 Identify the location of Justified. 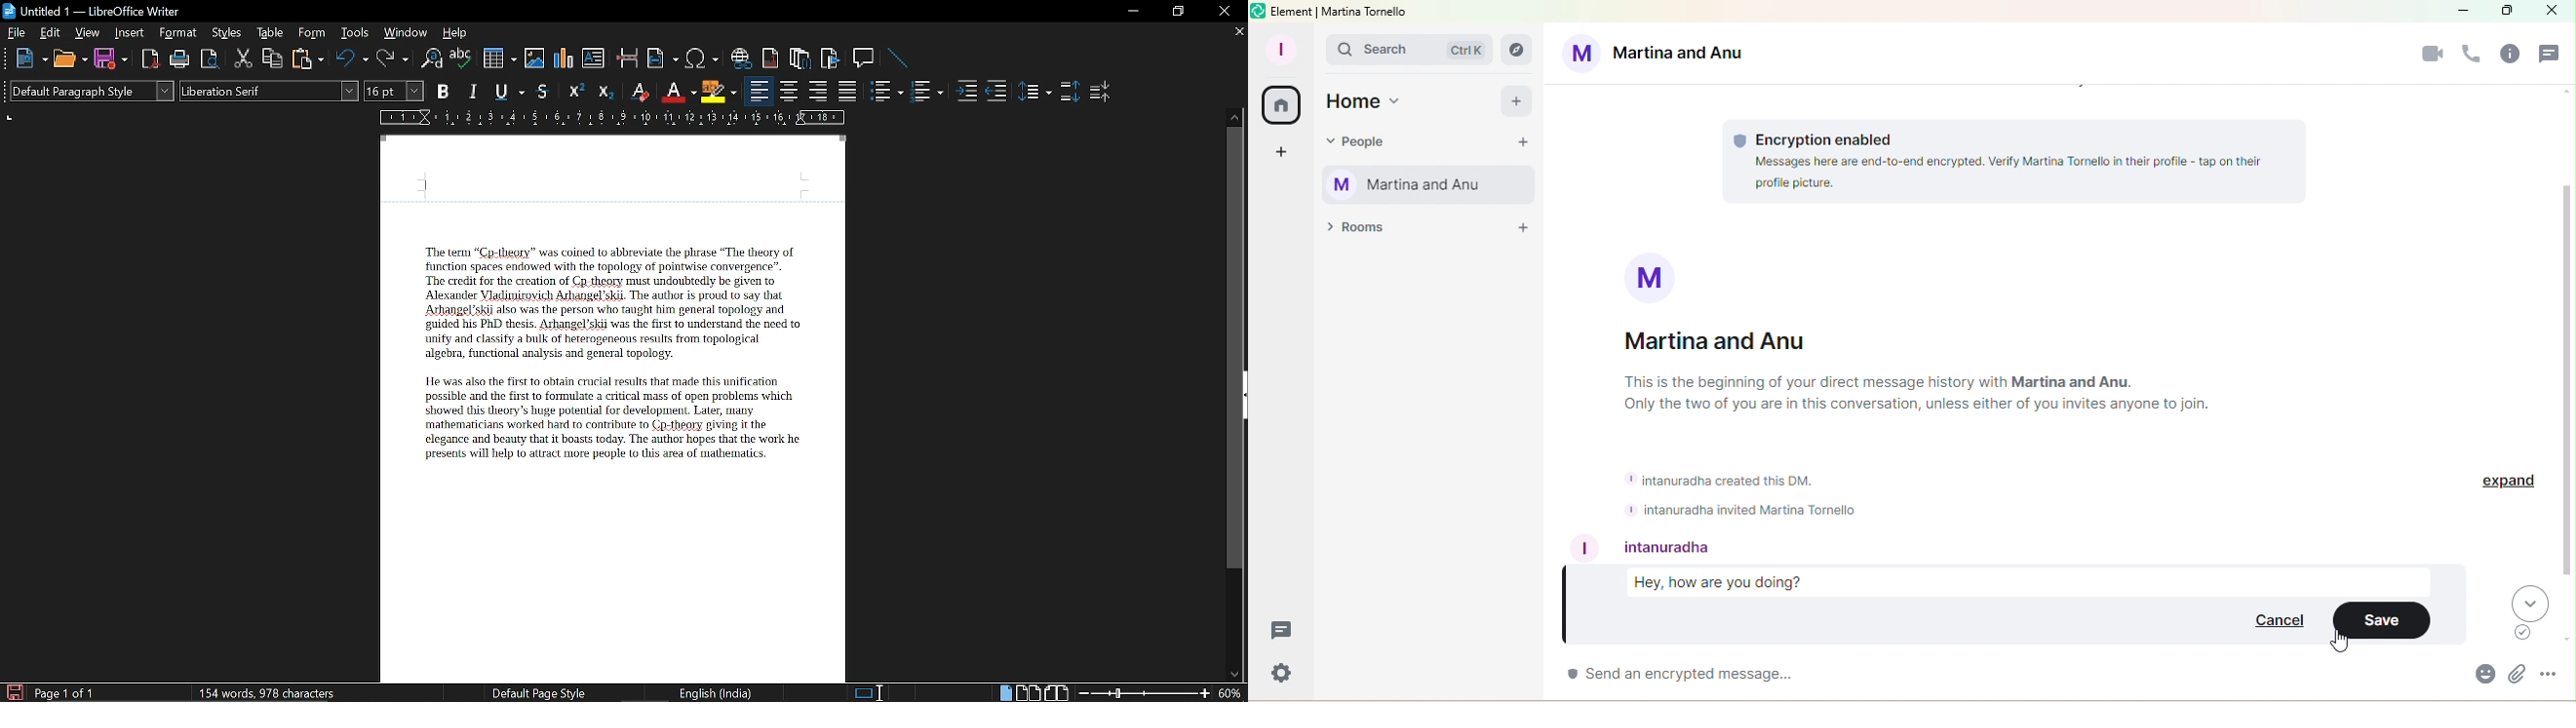
(848, 92).